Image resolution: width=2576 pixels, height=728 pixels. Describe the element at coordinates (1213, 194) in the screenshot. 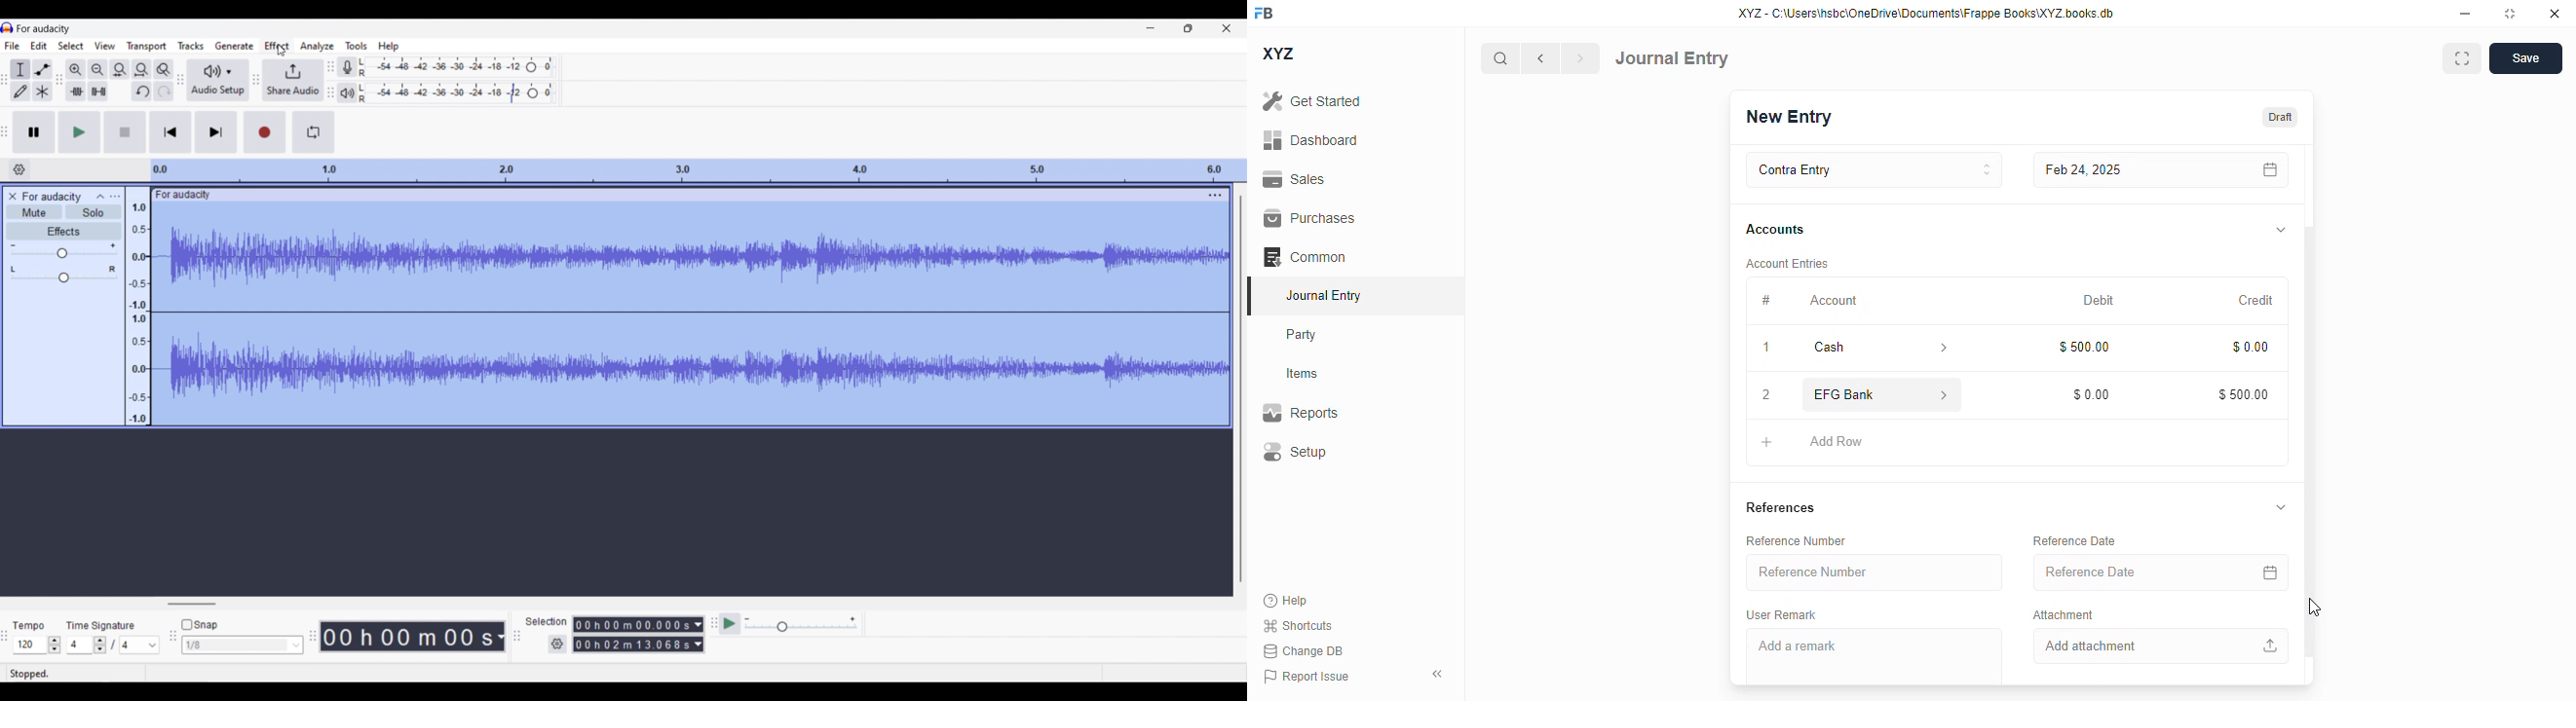

I see `track options` at that location.